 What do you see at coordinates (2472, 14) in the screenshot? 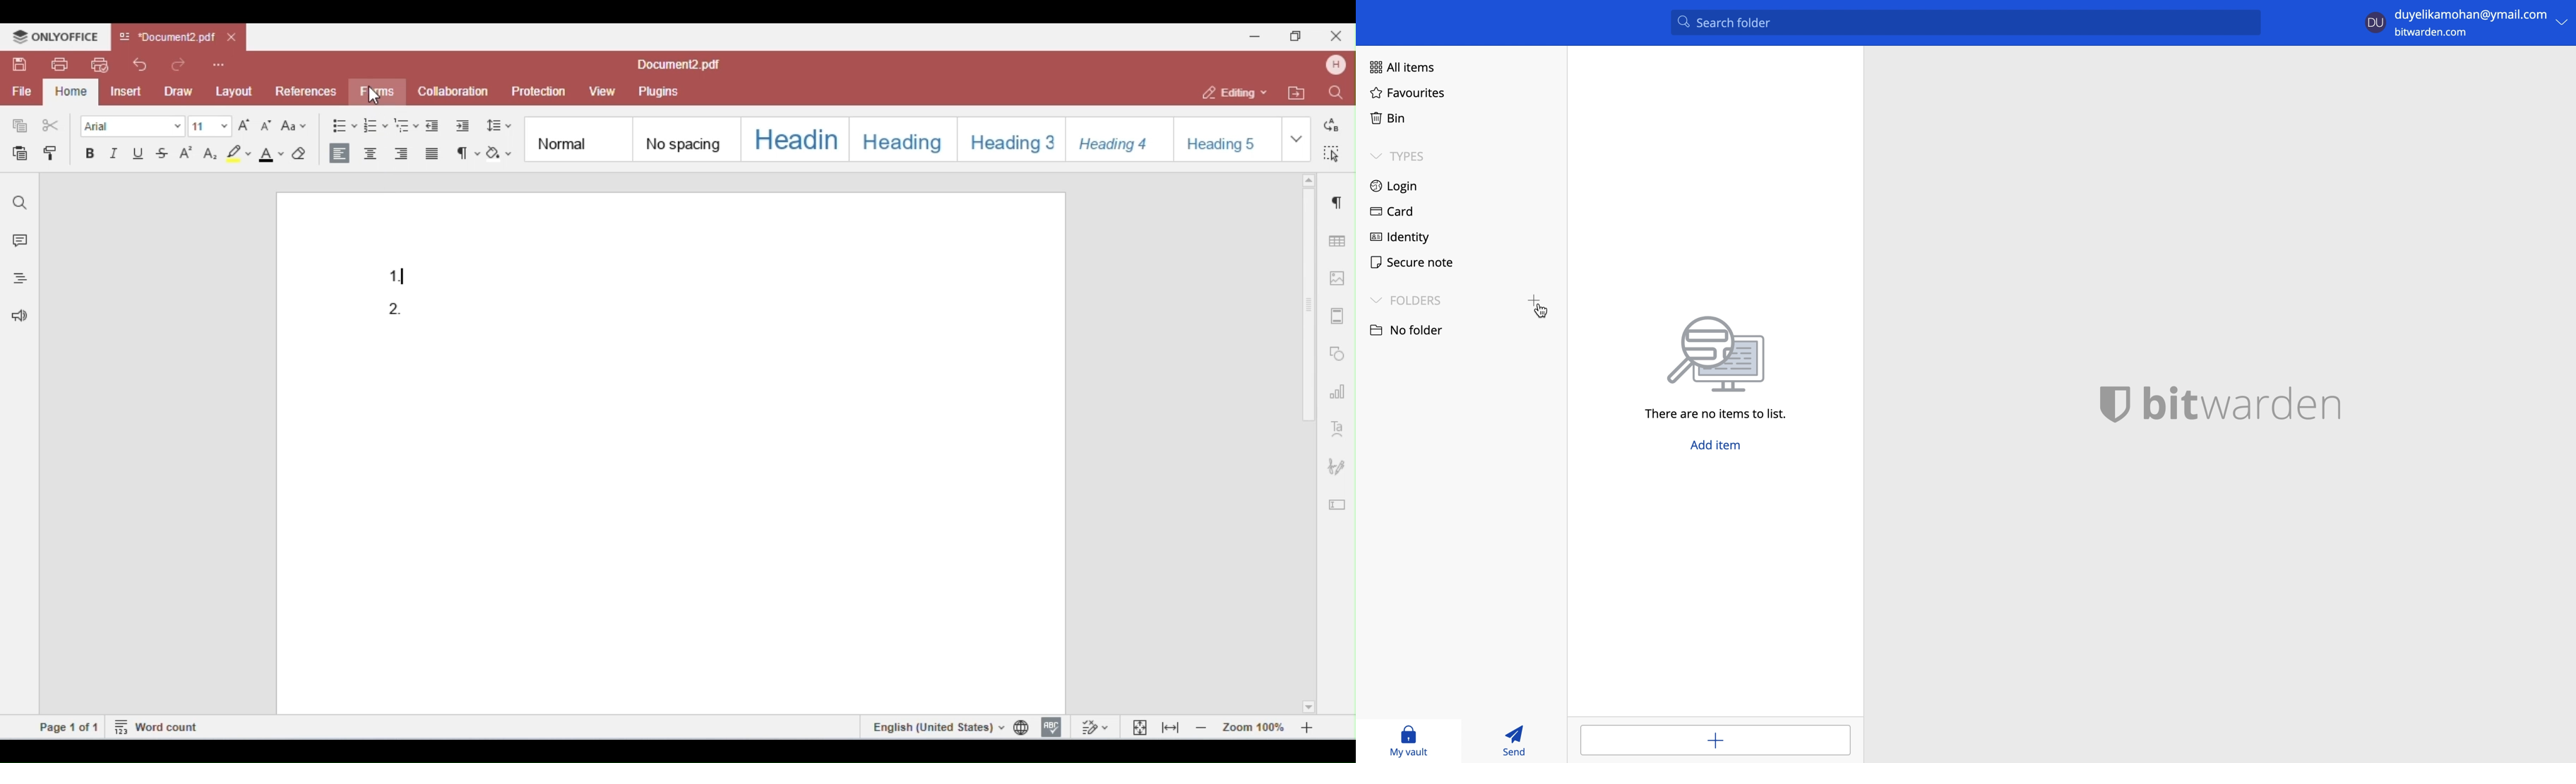
I see `email` at bounding box center [2472, 14].